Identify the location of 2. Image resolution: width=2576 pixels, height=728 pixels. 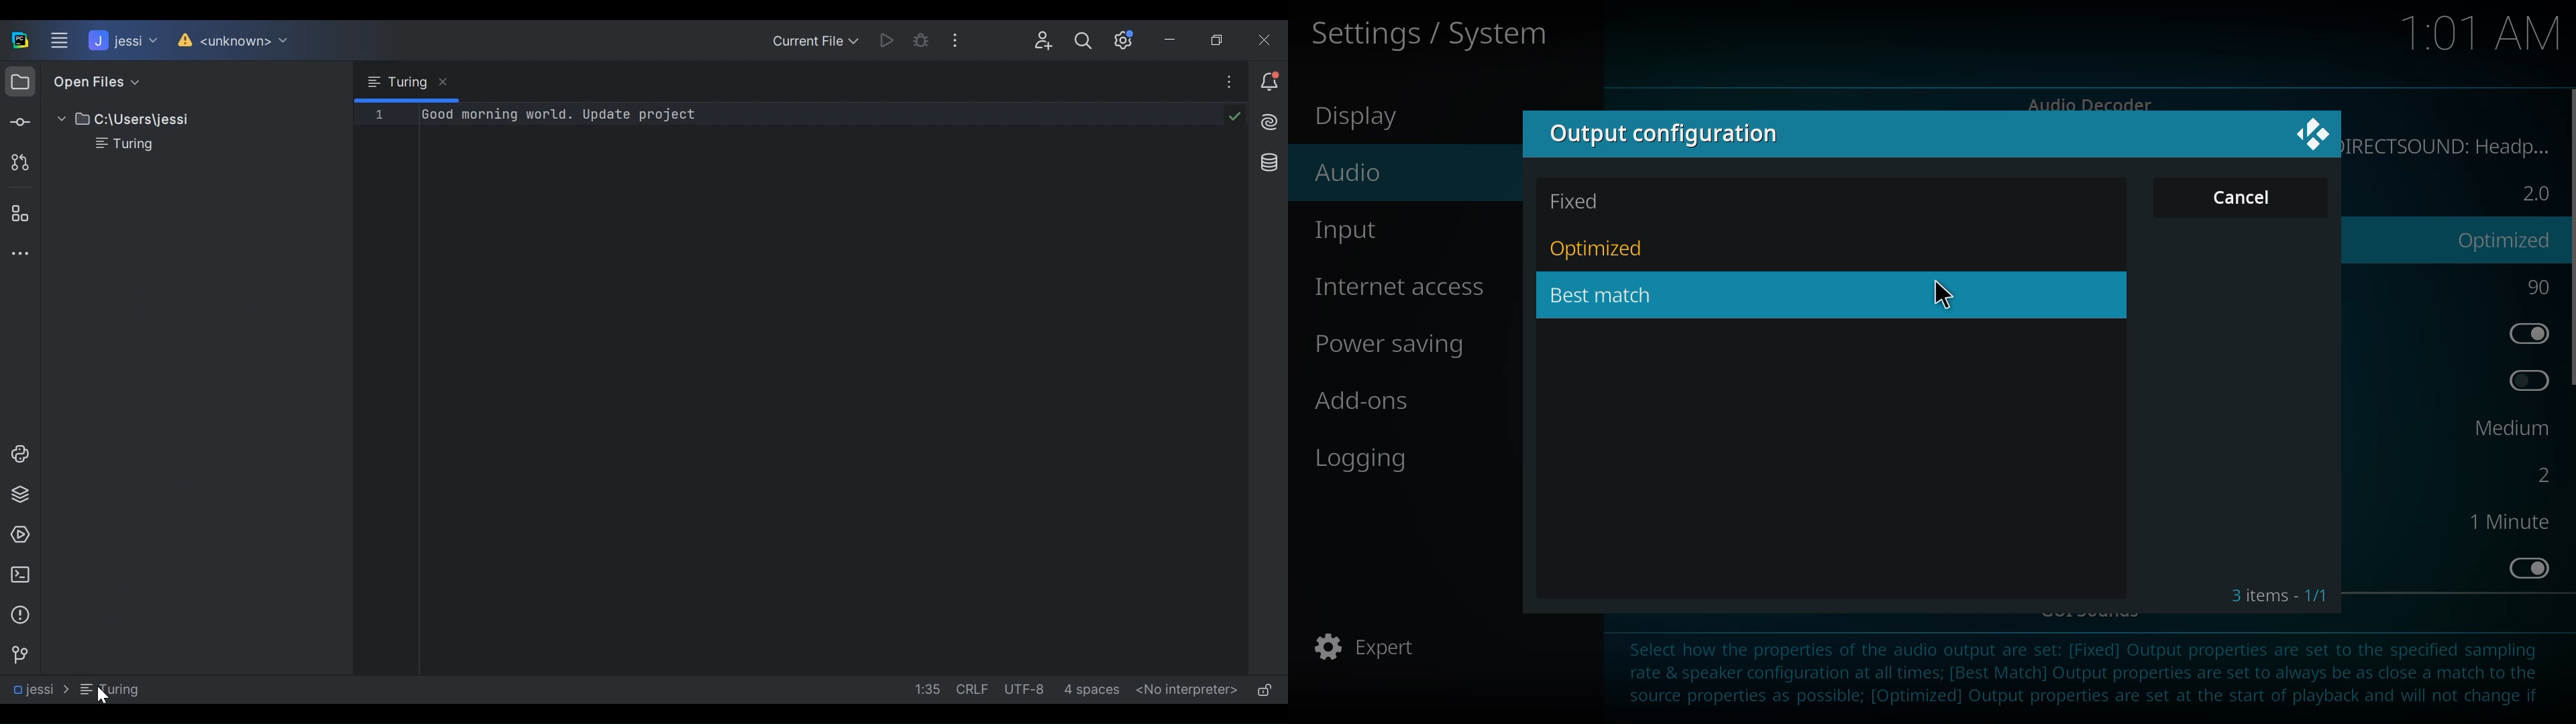
(2534, 194).